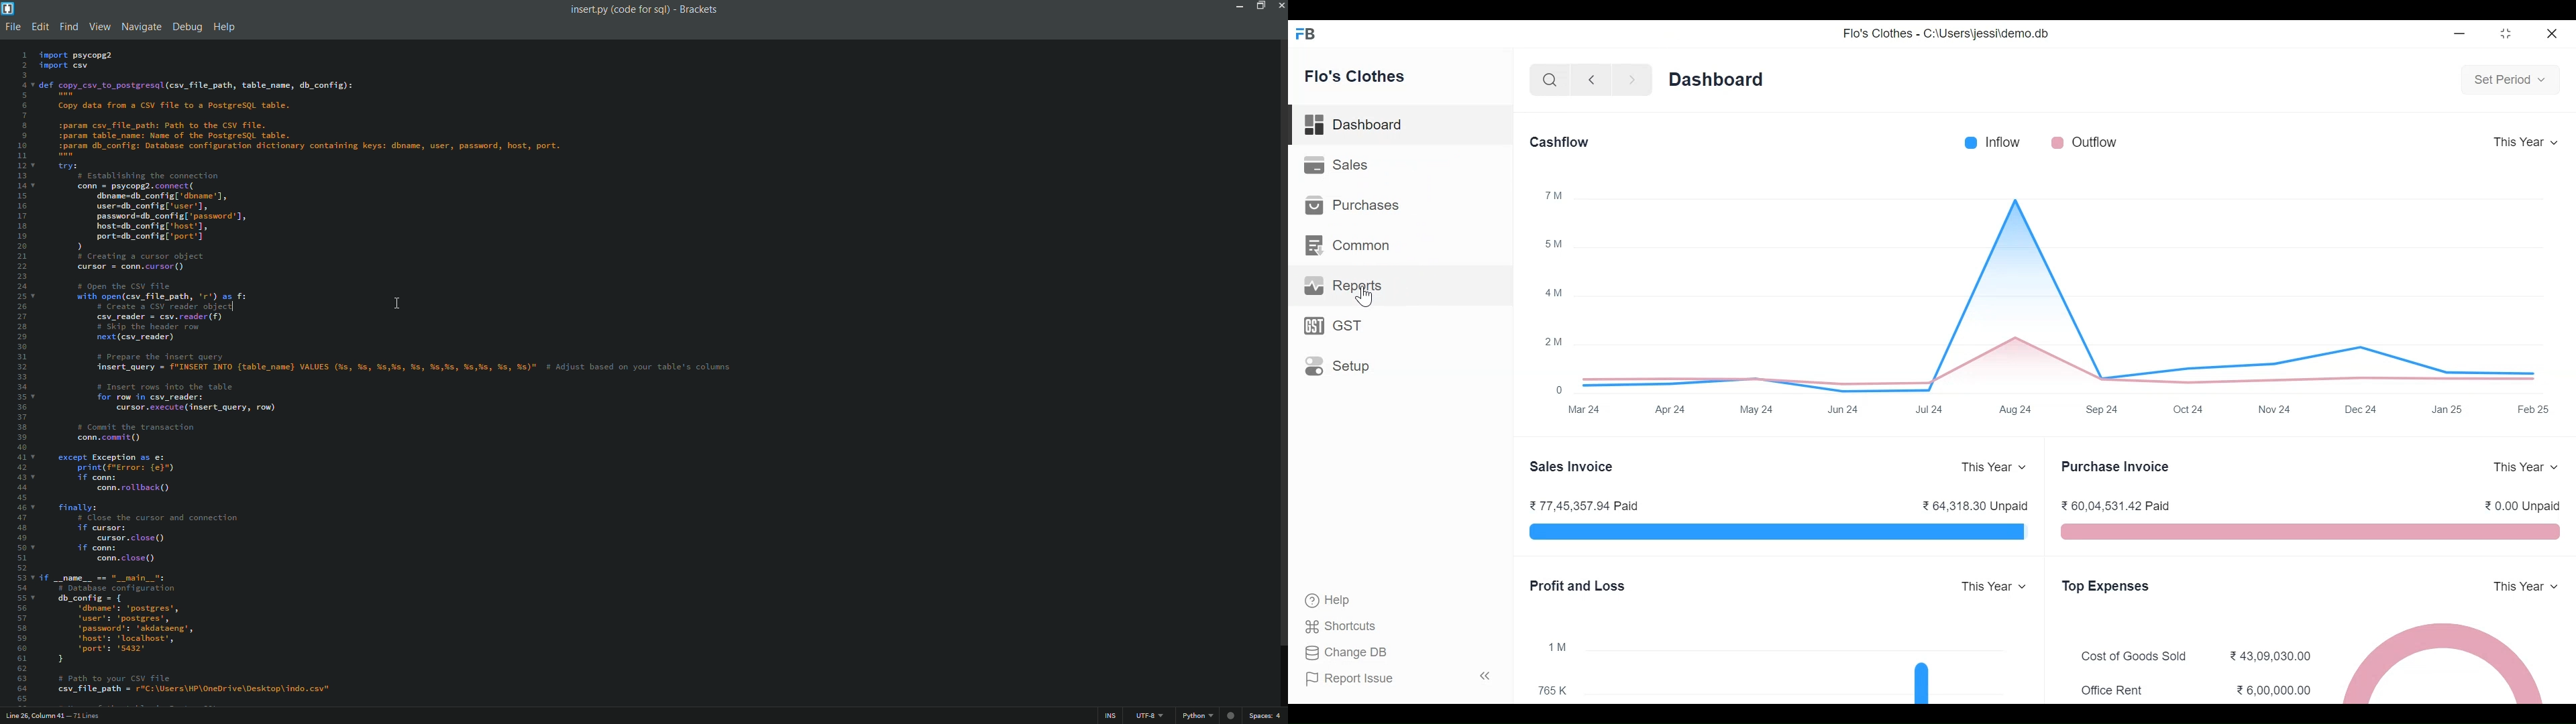 The width and height of the screenshot is (2576, 728). I want to click on help menu, so click(225, 27).